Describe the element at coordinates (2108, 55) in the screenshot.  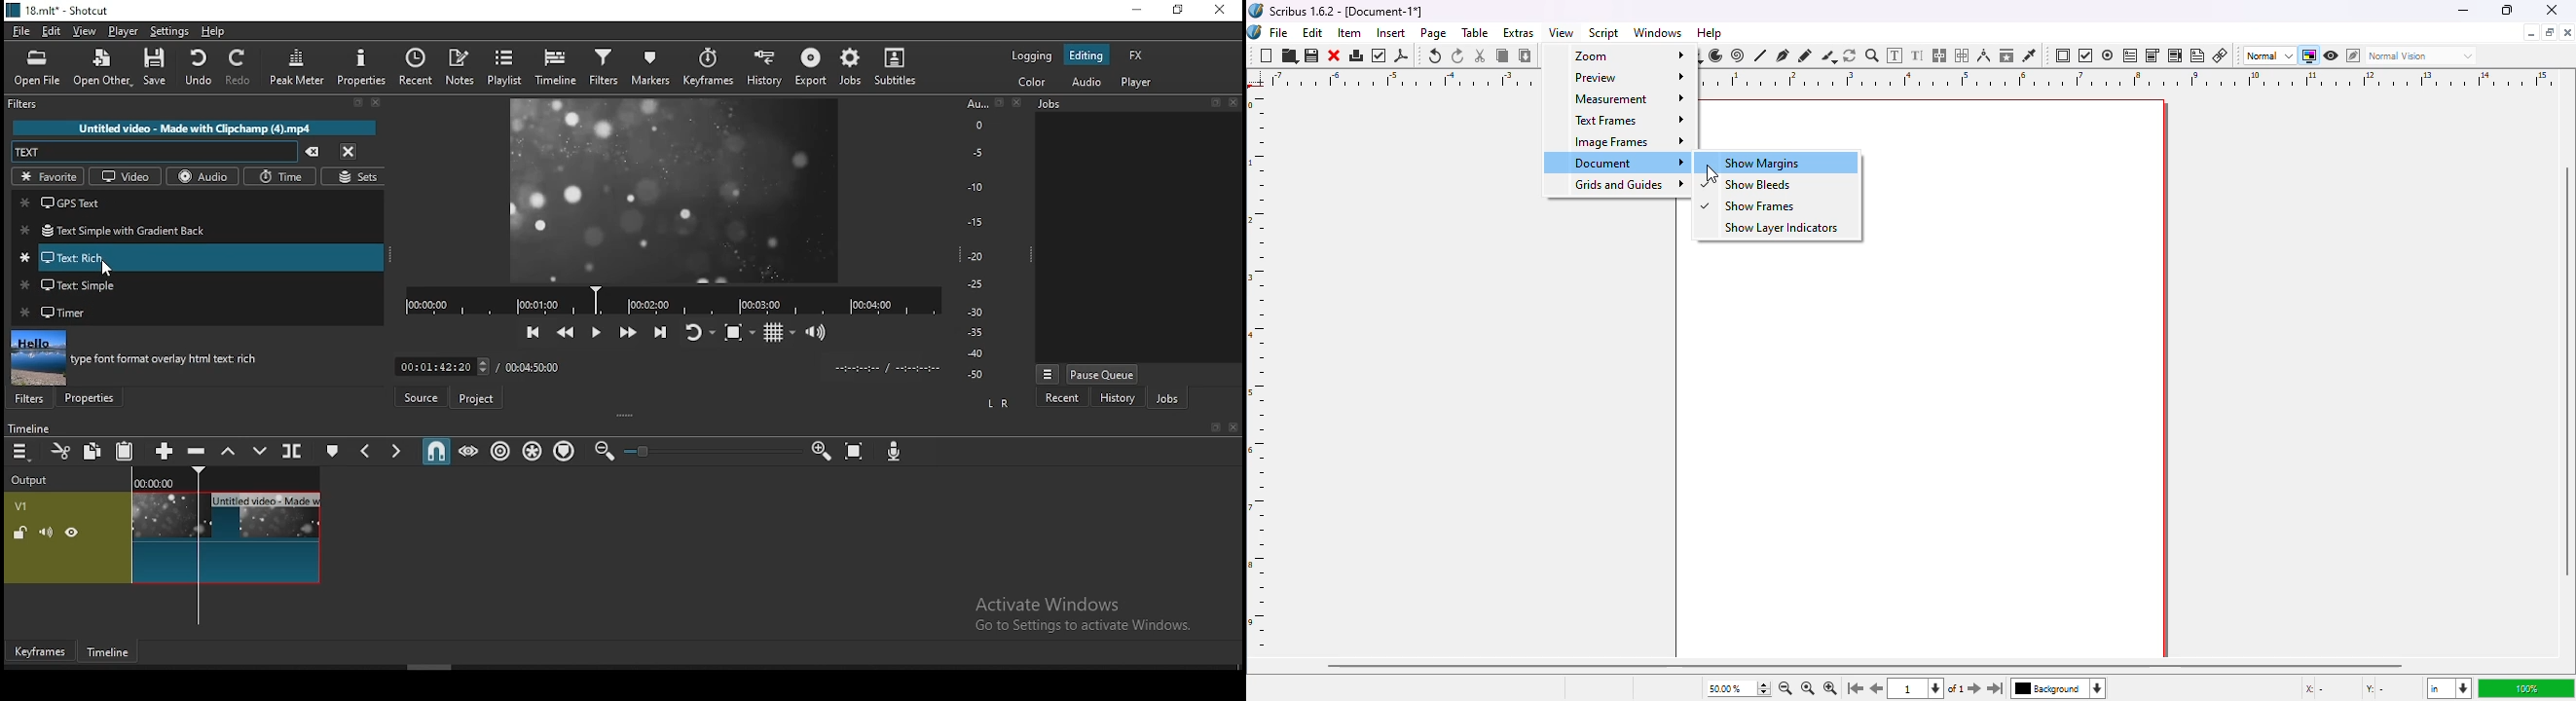
I see `PDF radio button` at that location.